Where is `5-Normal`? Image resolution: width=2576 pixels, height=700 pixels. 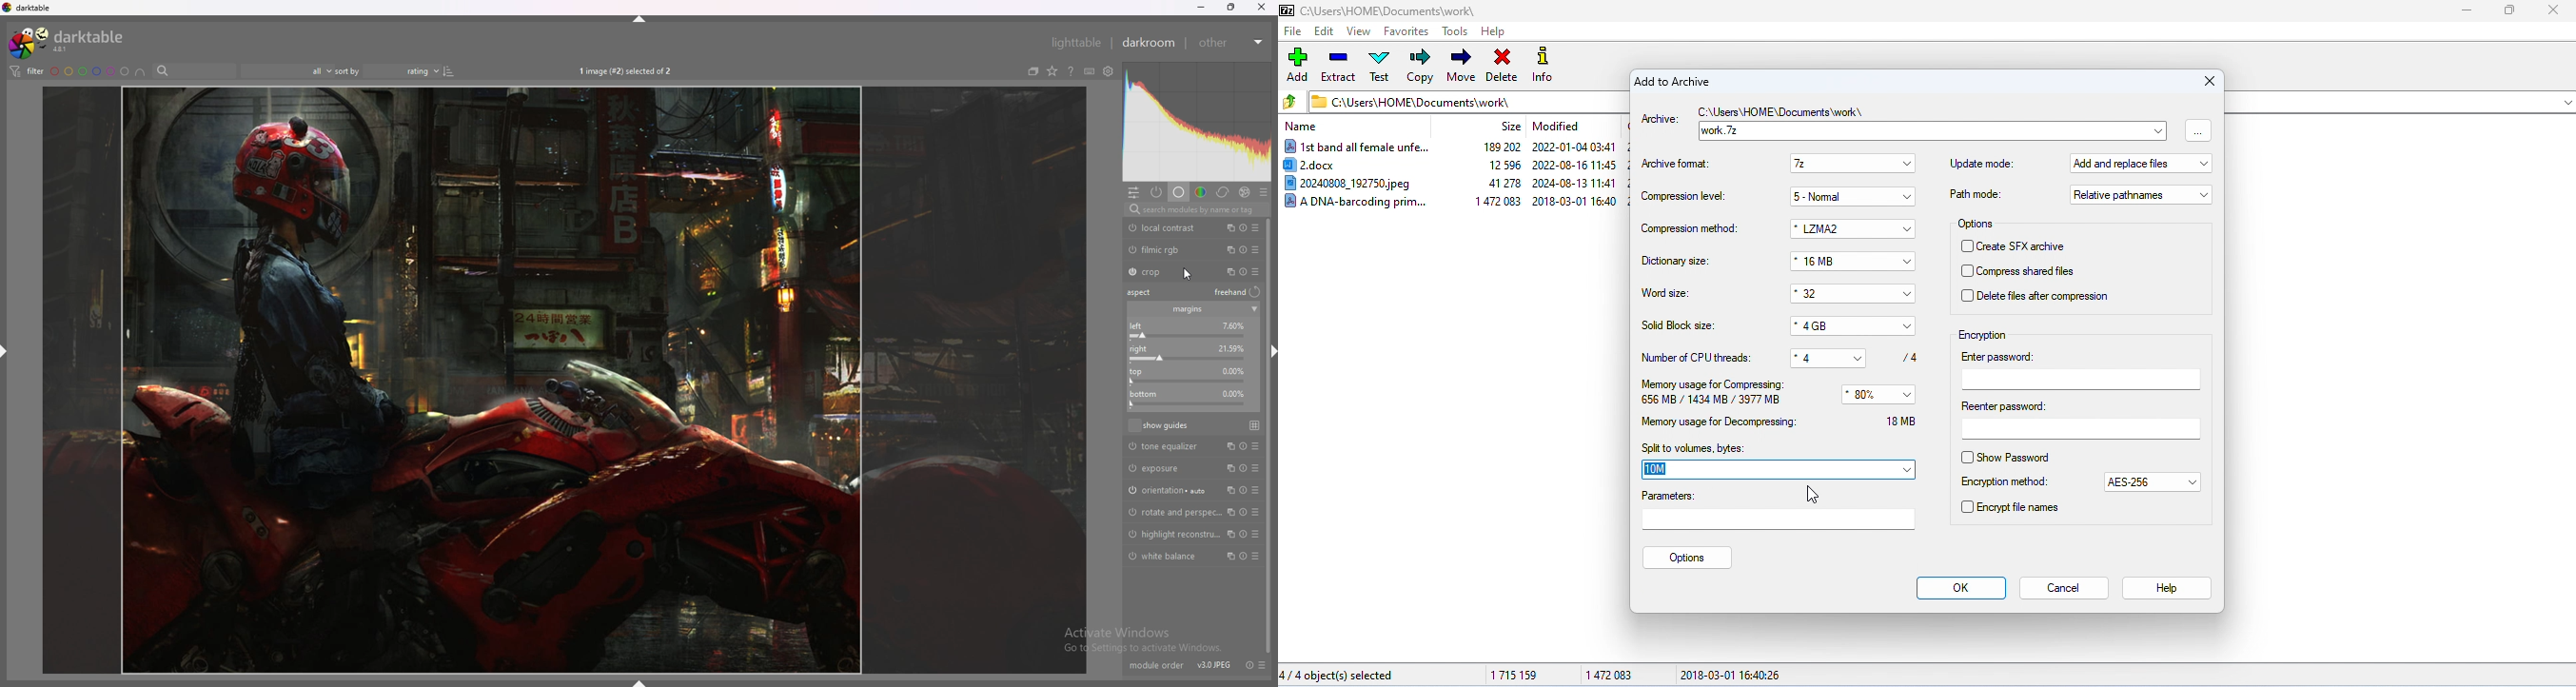 5-Normal is located at coordinates (1840, 196).